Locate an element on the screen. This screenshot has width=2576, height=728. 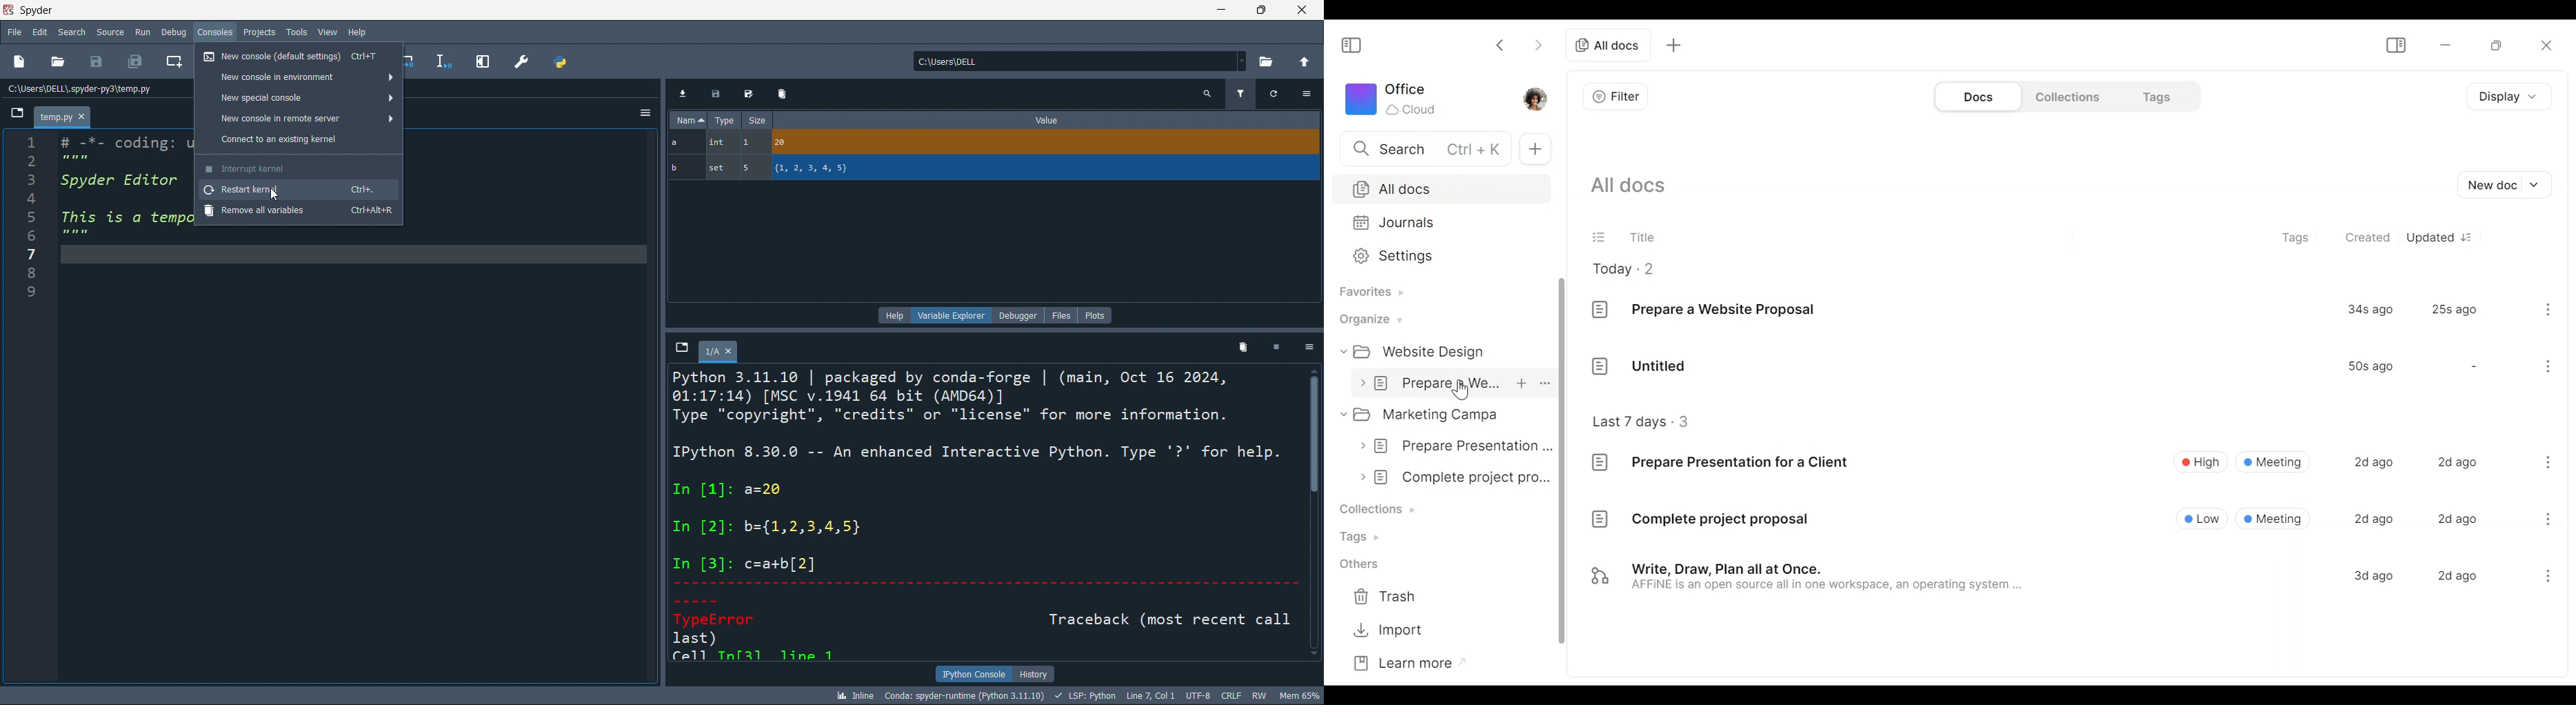
expand pane is located at coordinates (483, 61).